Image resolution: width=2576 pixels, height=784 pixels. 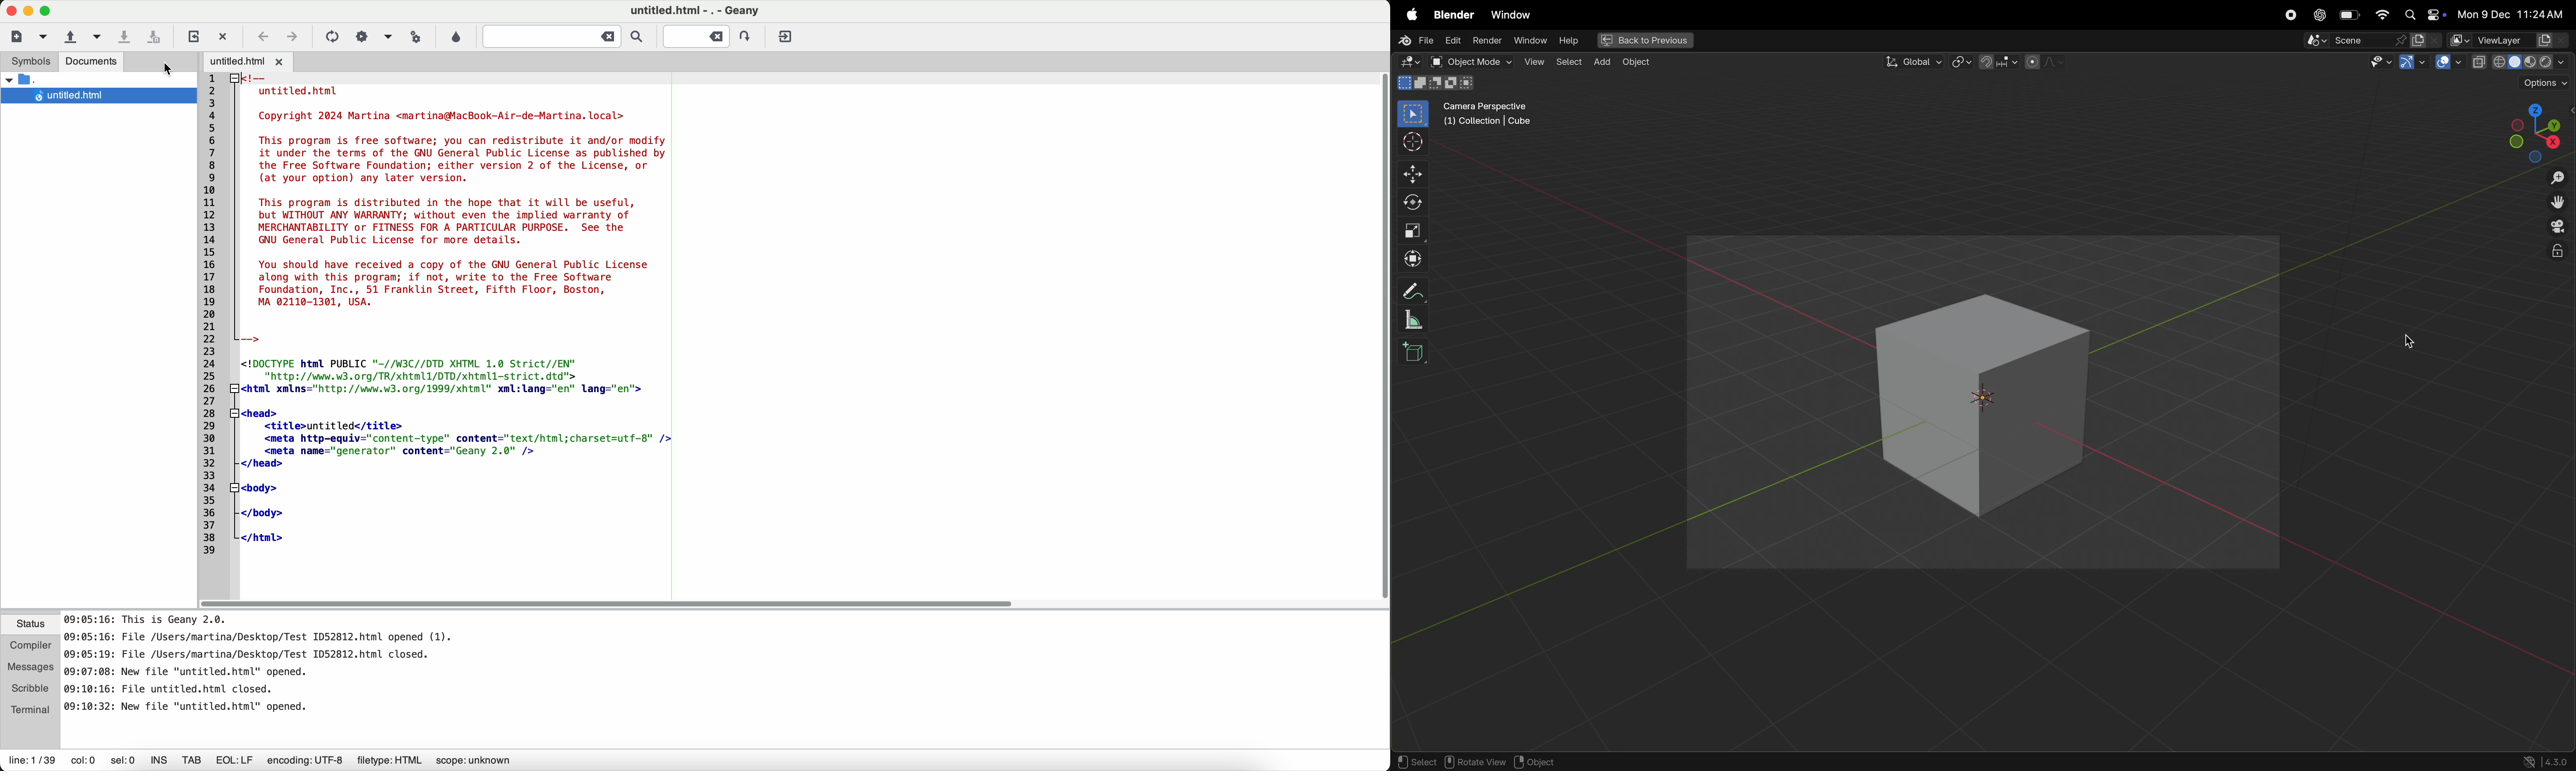 What do you see at coordinates (1642, 63) in the screenshot?
I see `objects` at bounding box center [1642, 63].